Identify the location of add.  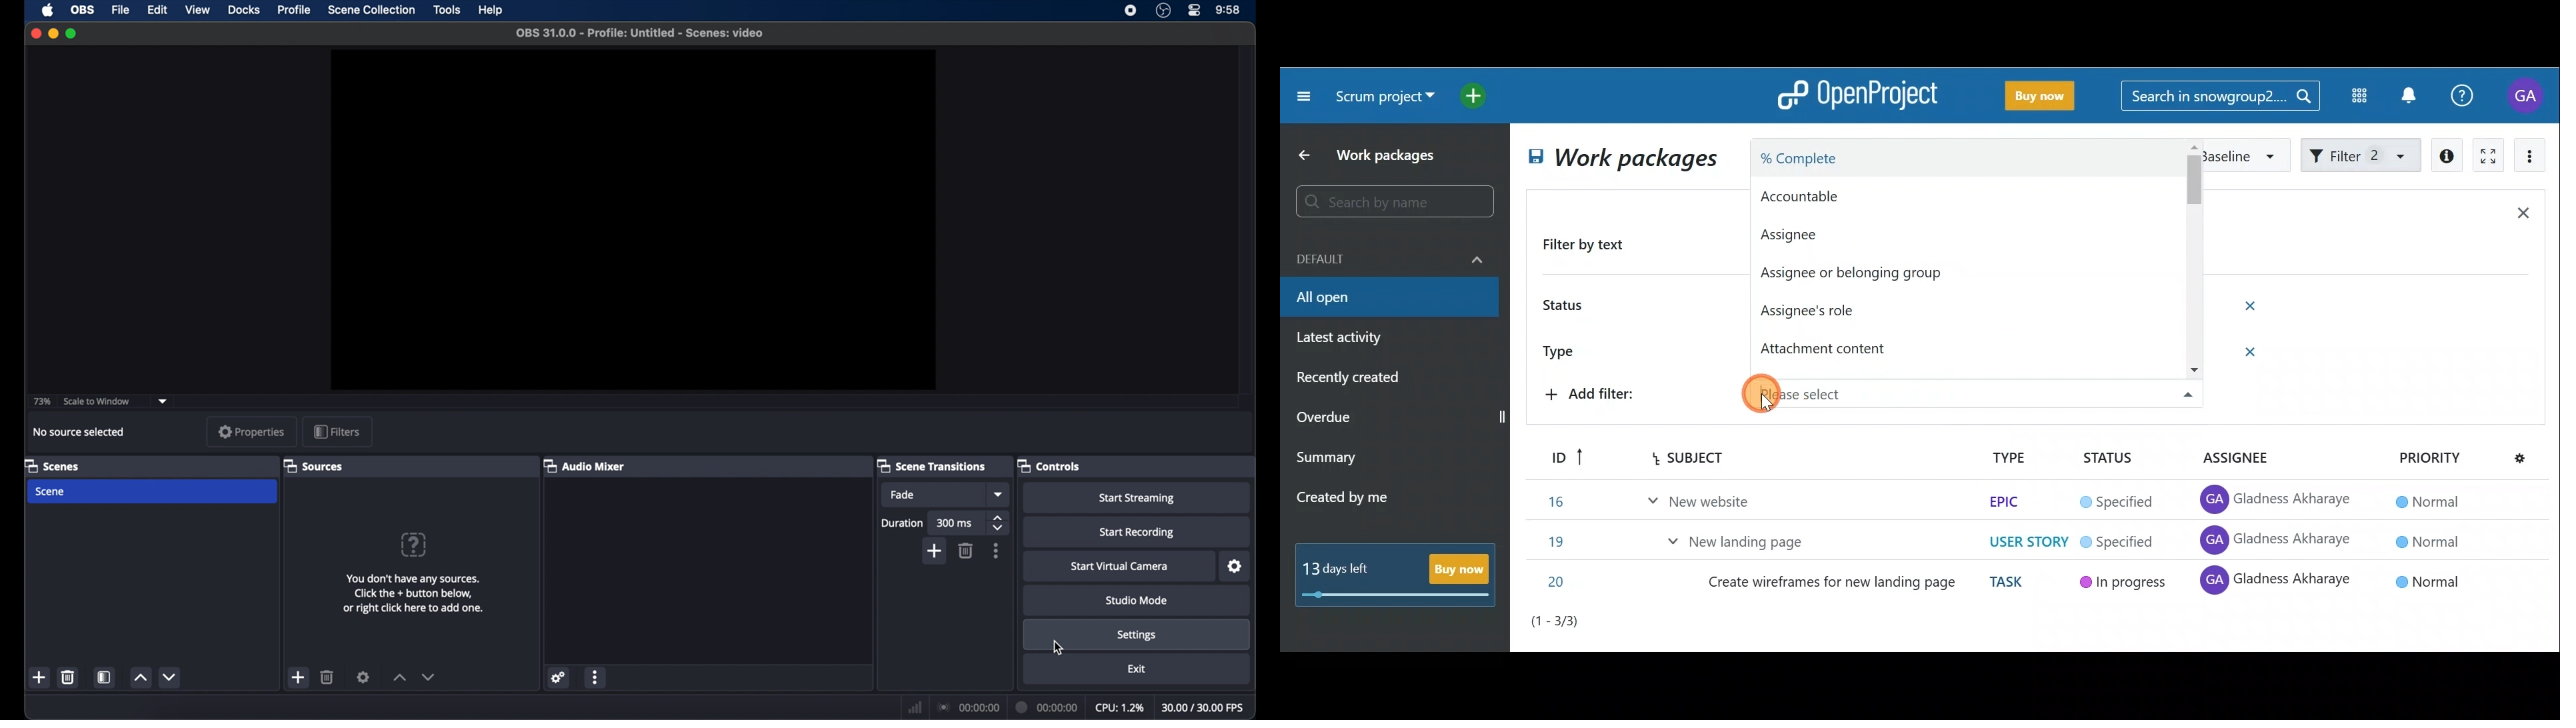
(300, 677).